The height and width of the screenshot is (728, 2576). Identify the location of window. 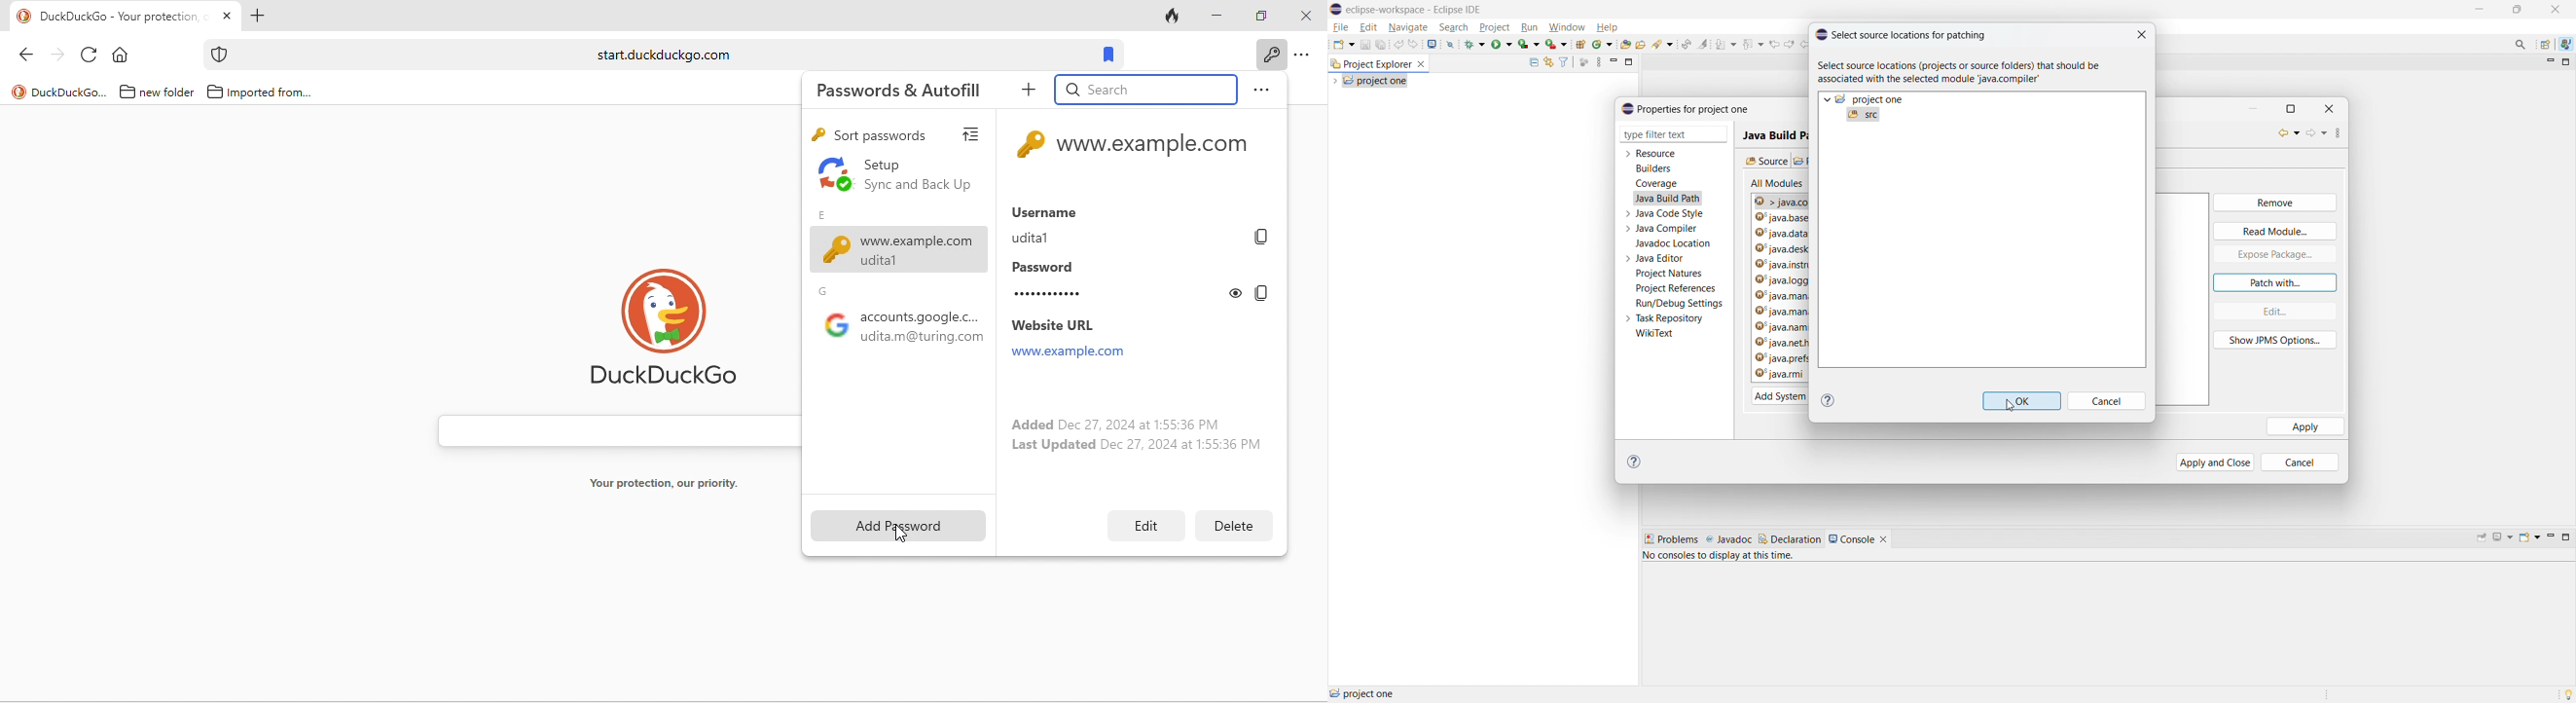
(1566, 28).